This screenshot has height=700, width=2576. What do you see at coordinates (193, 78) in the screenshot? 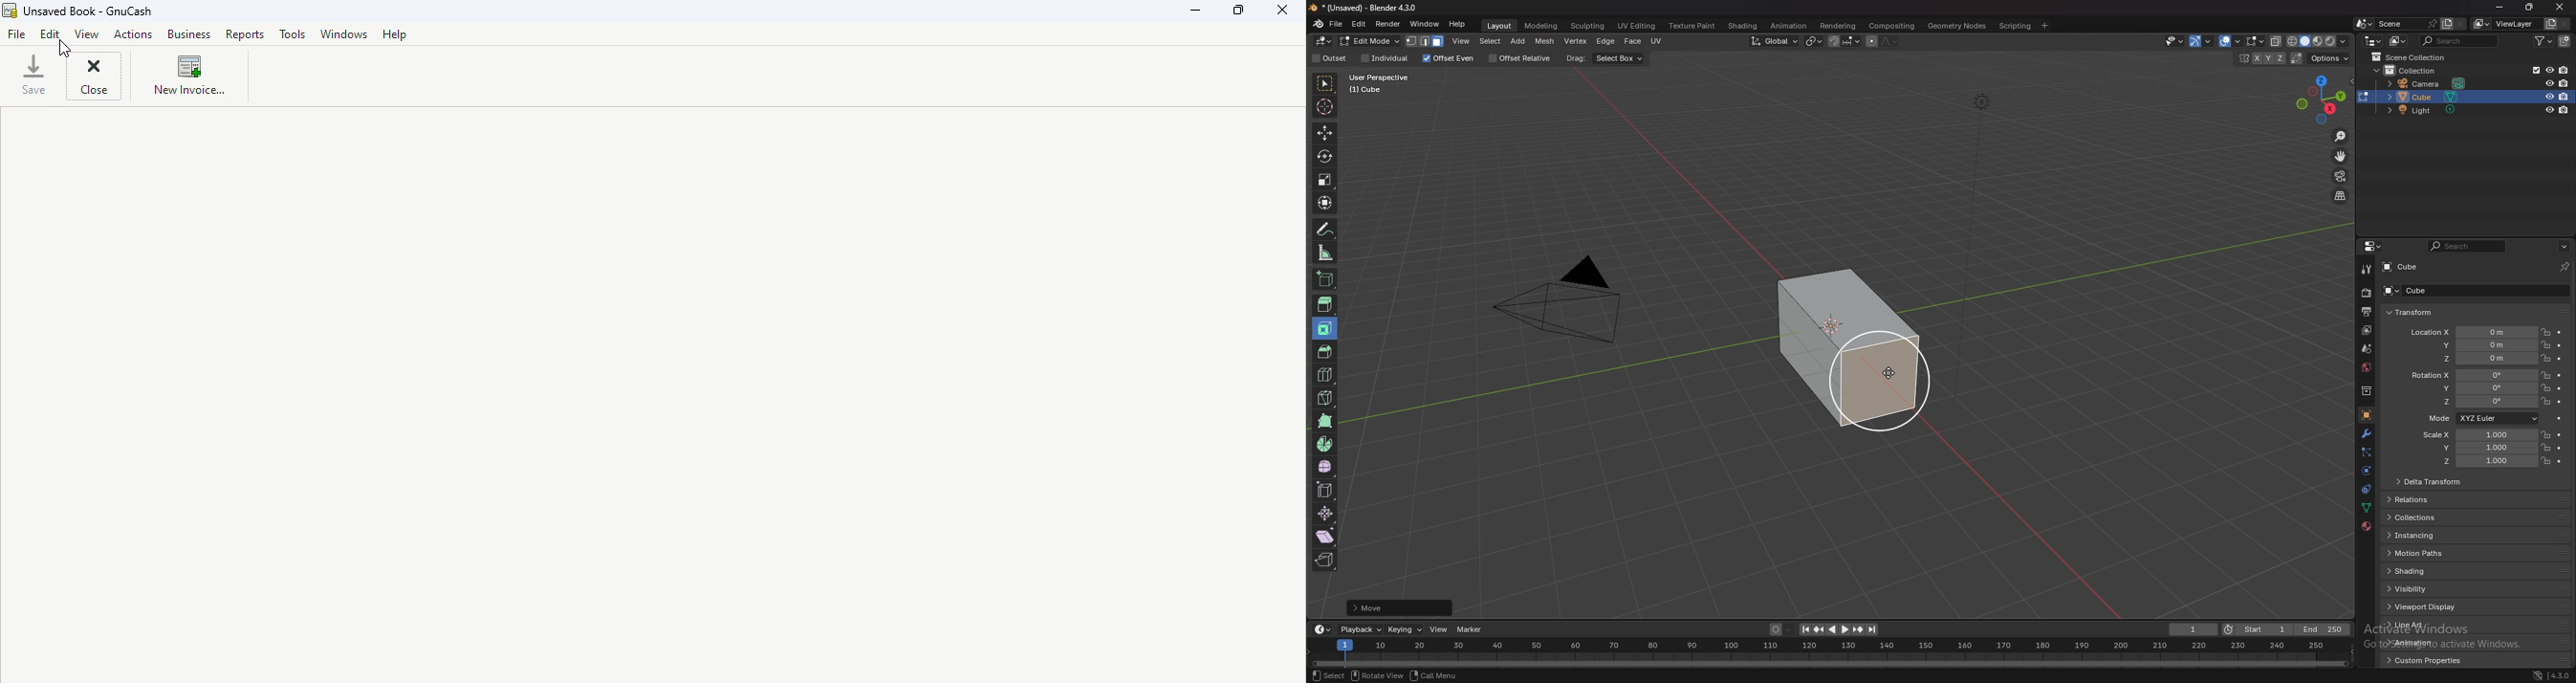
I see `New invoice` at bounding box center [193, 78].